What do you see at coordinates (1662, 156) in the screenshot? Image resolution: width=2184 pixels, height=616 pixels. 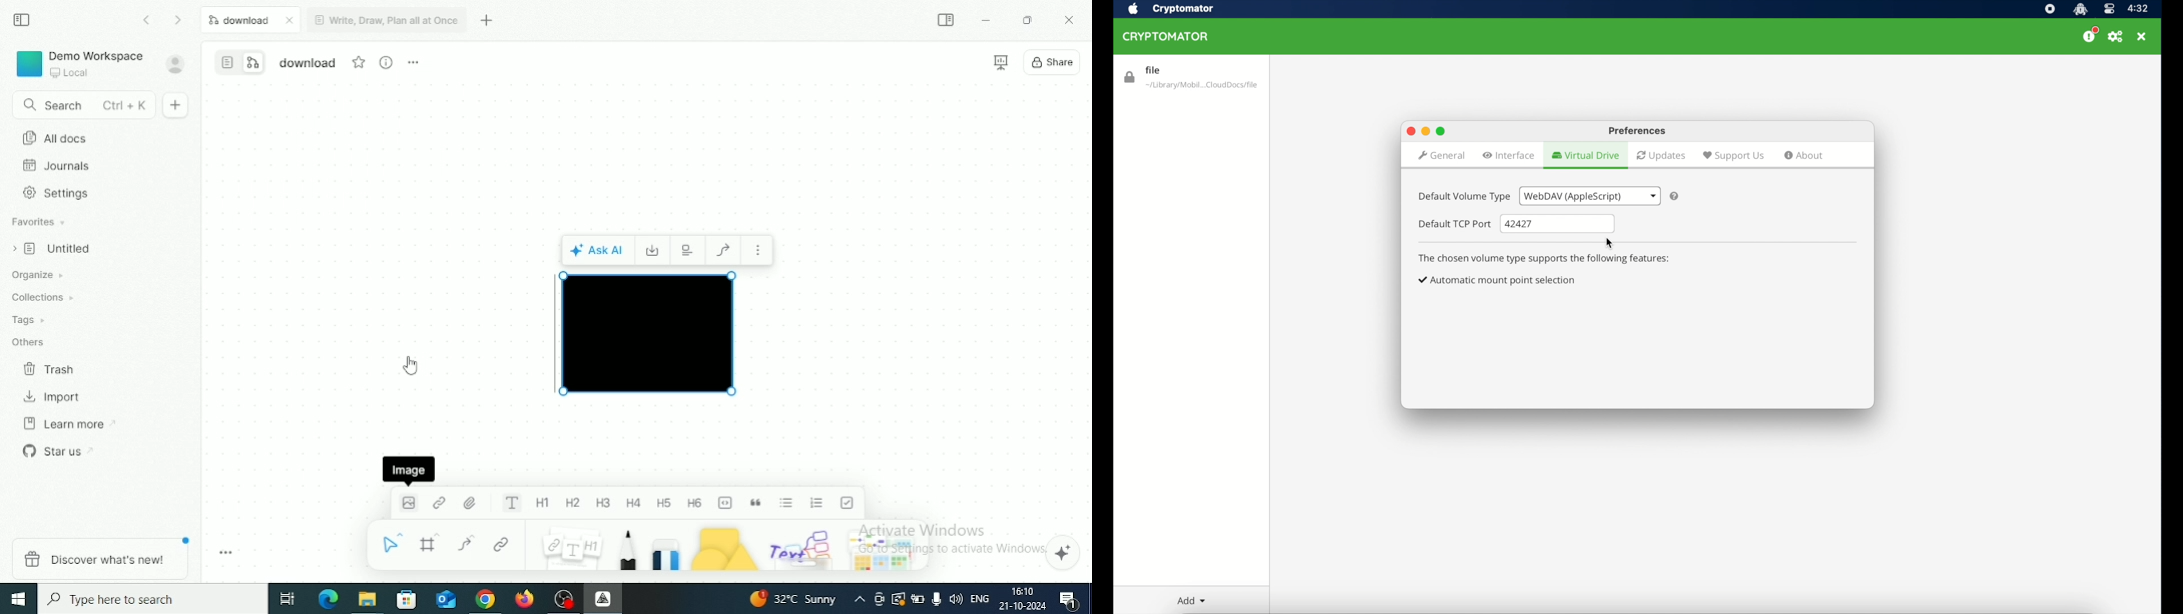 I see `updates` at bounding box center [1662, 156].